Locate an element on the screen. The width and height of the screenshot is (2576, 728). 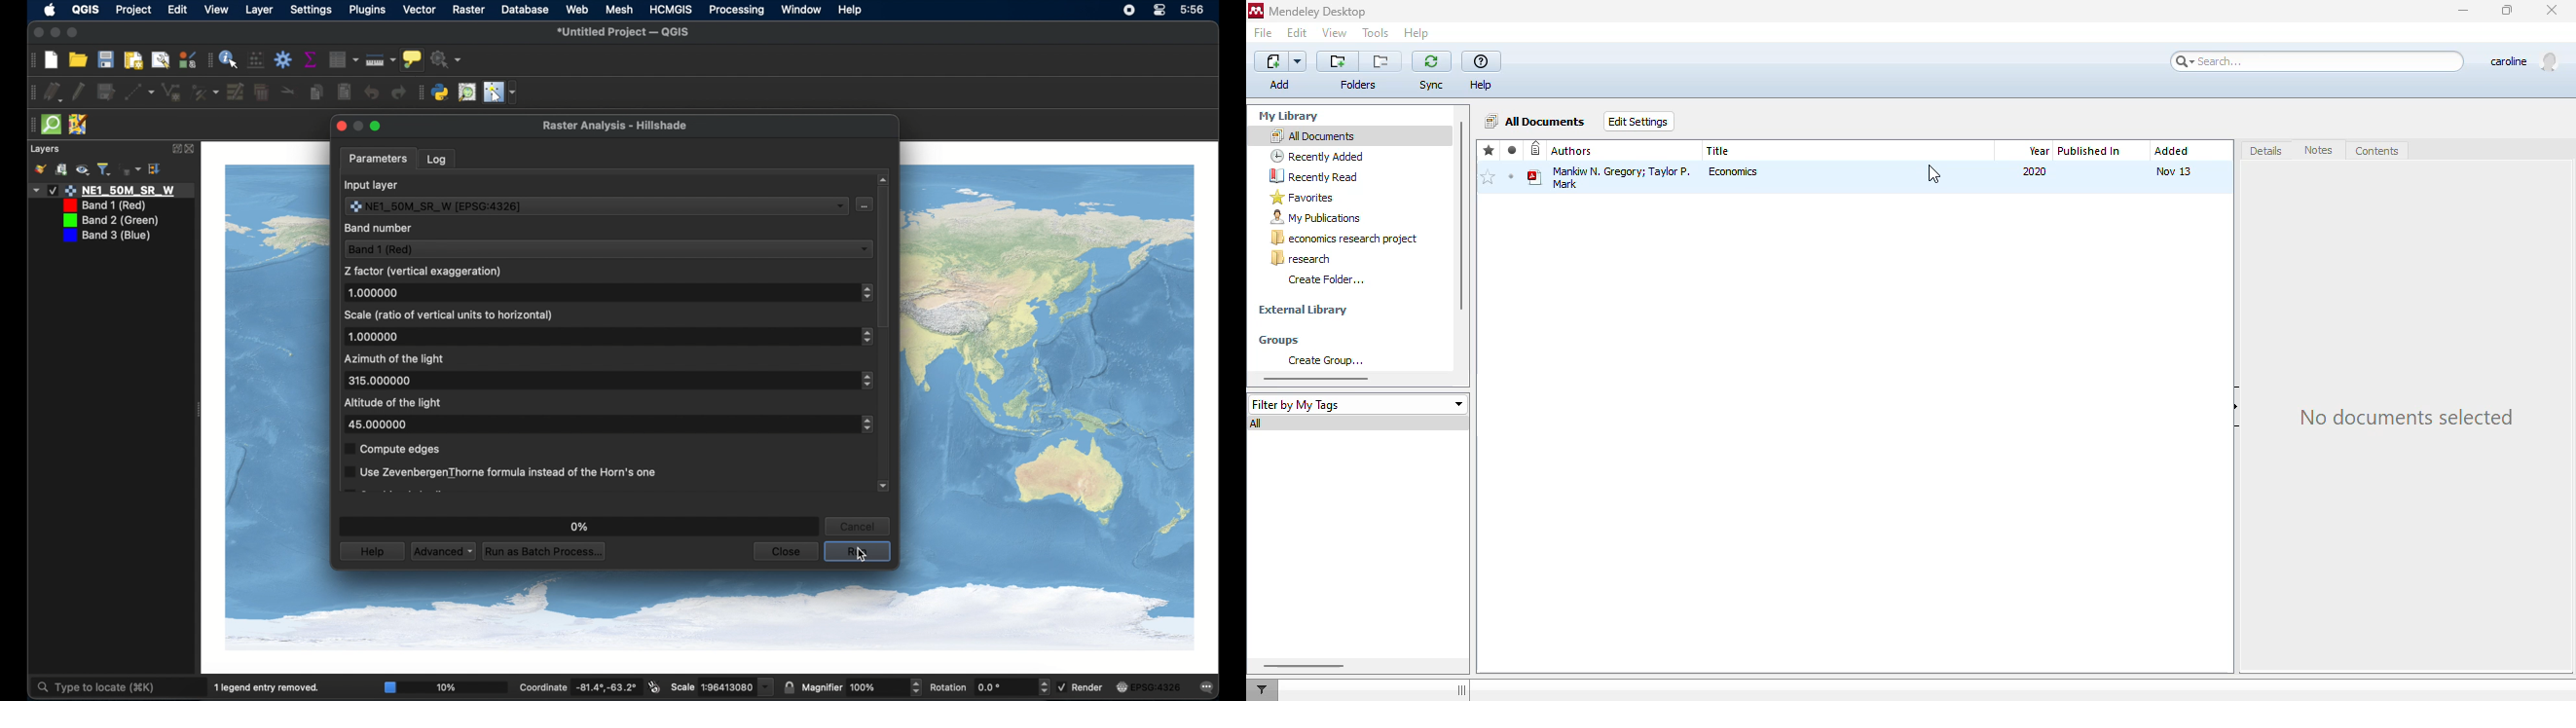
create a new folder is located at coordinates (1338, 61).